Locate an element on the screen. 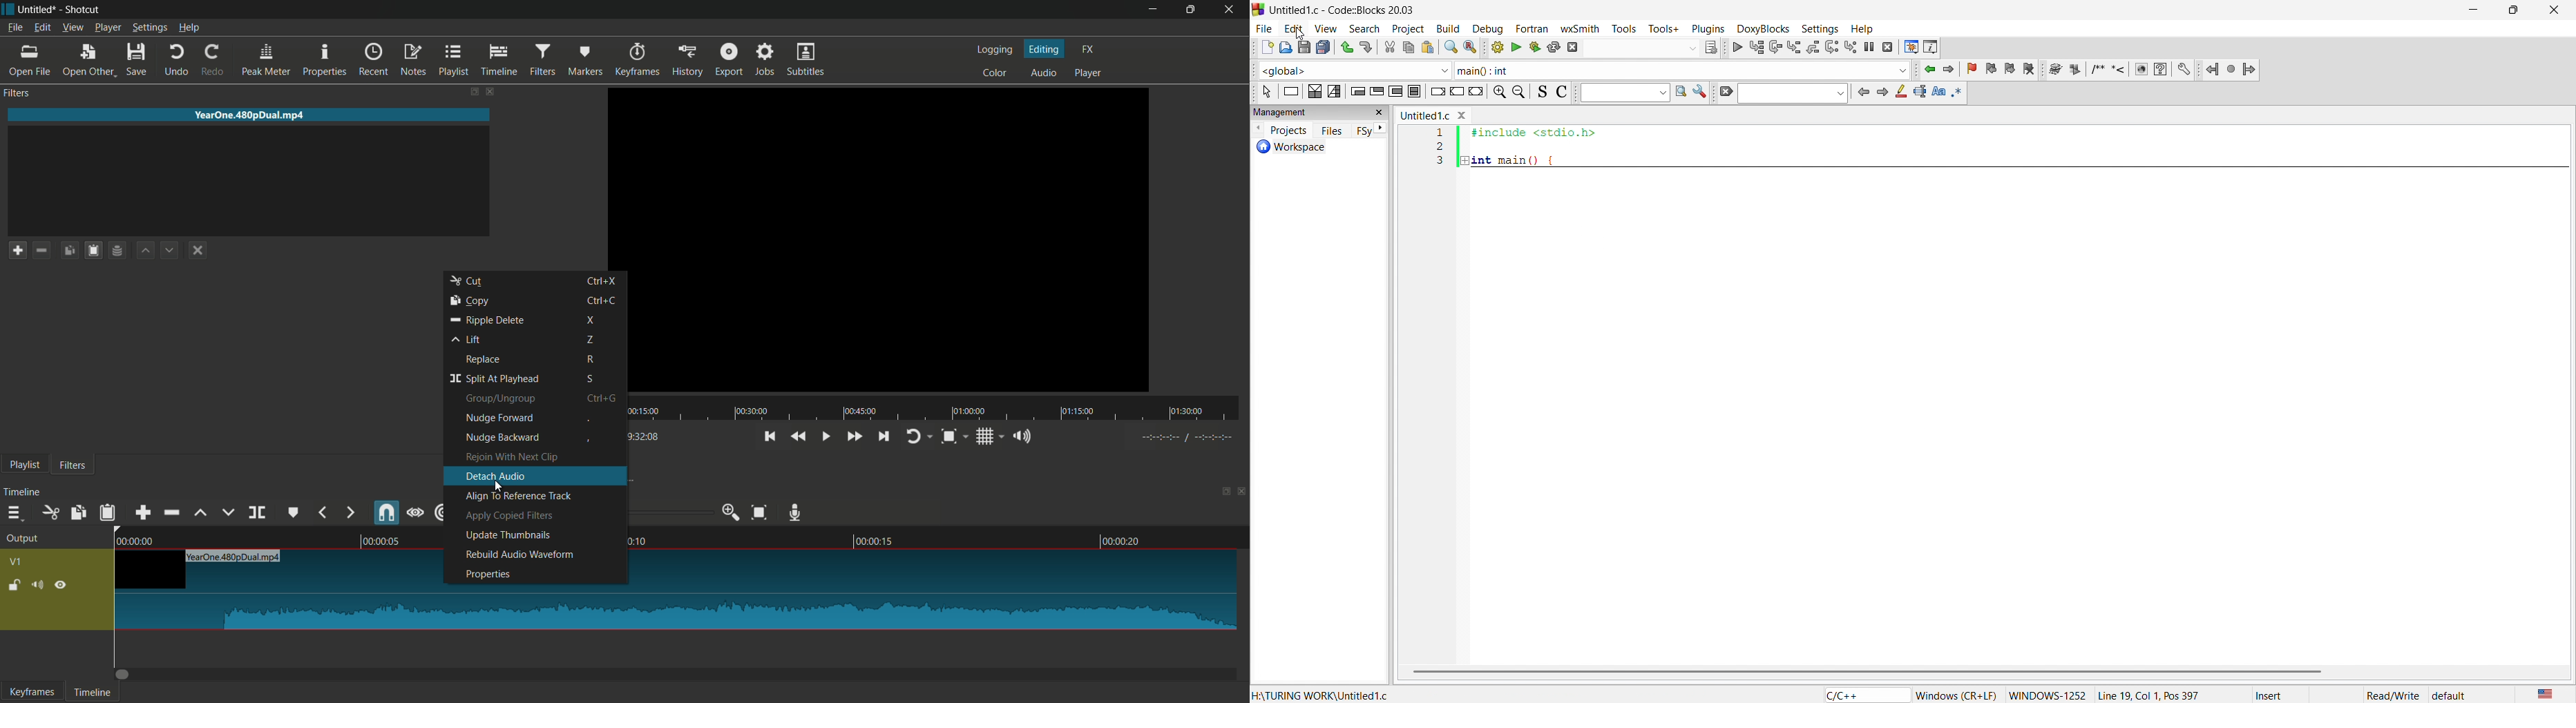 This screenshot has height=728, width=2576. toggle player looping is located at coordinates (914, 437).